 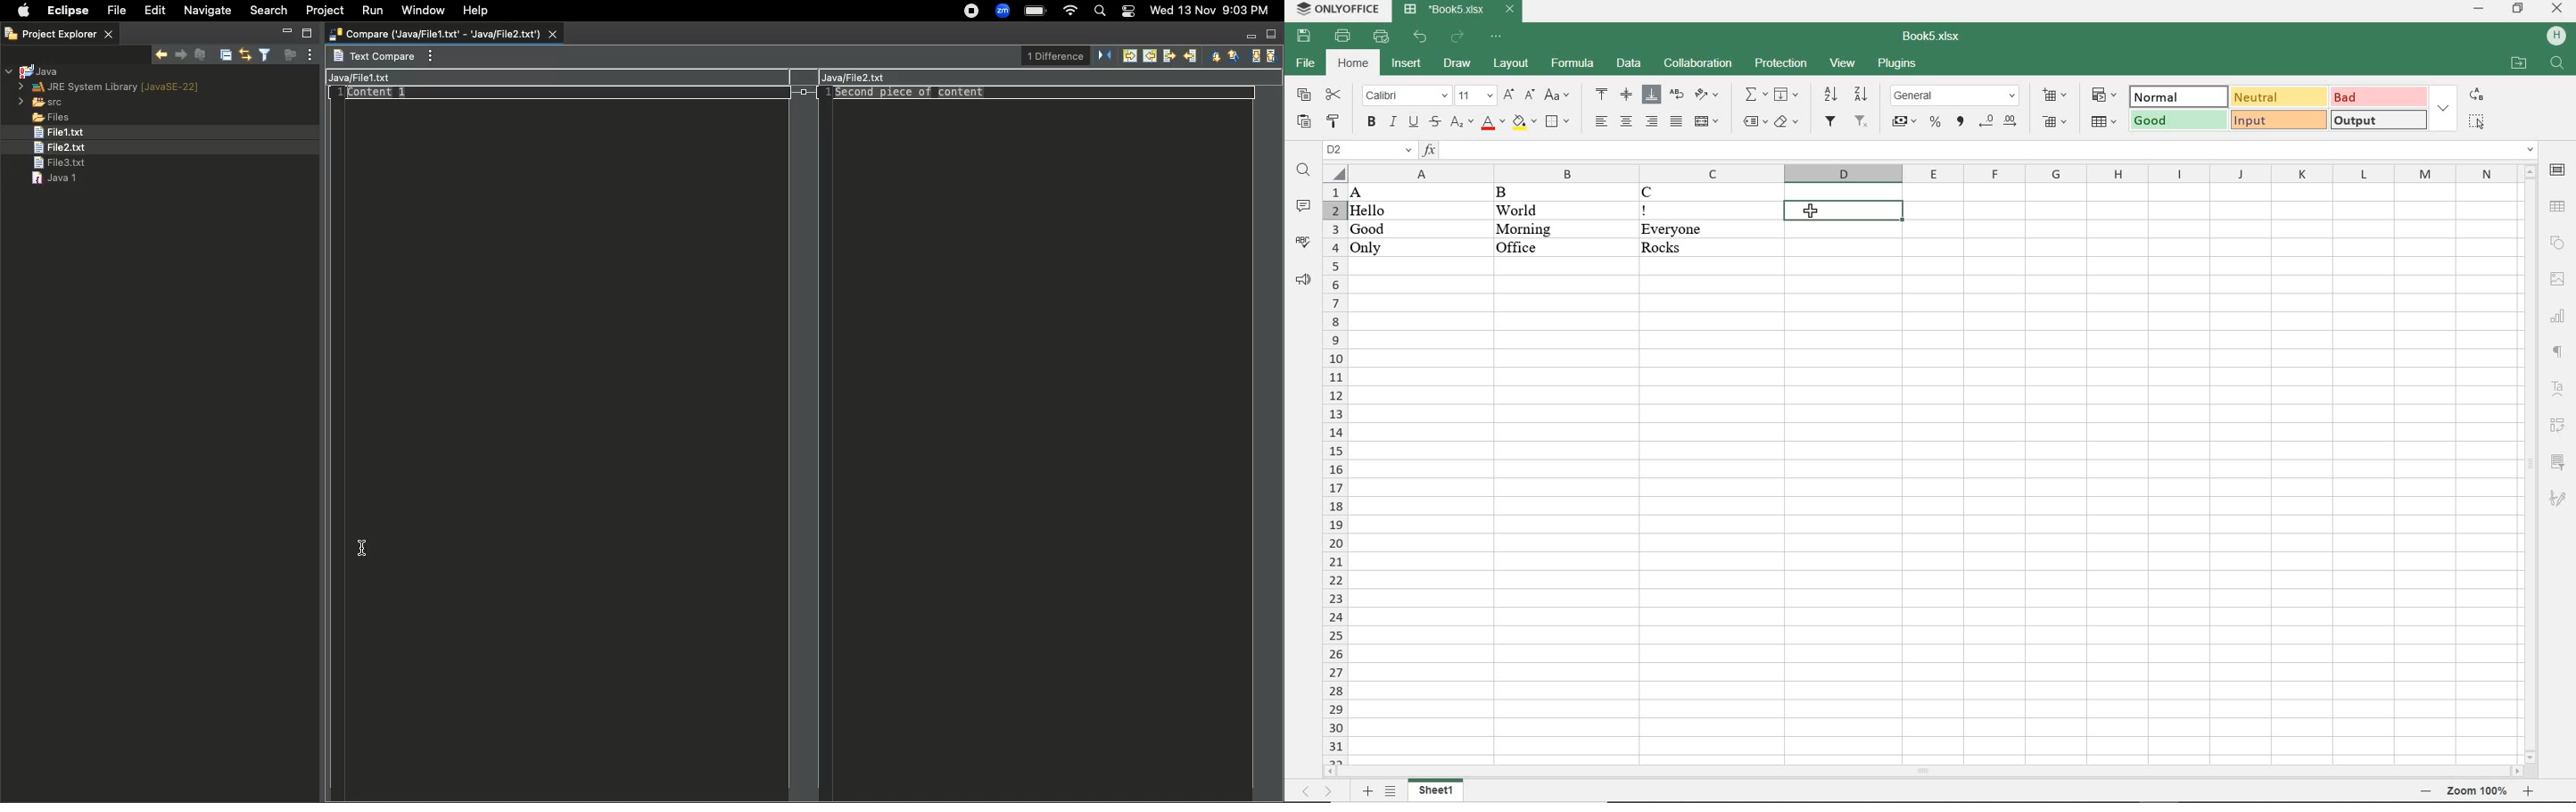 I want to click on Maximize, so click(x=1272, y=36).